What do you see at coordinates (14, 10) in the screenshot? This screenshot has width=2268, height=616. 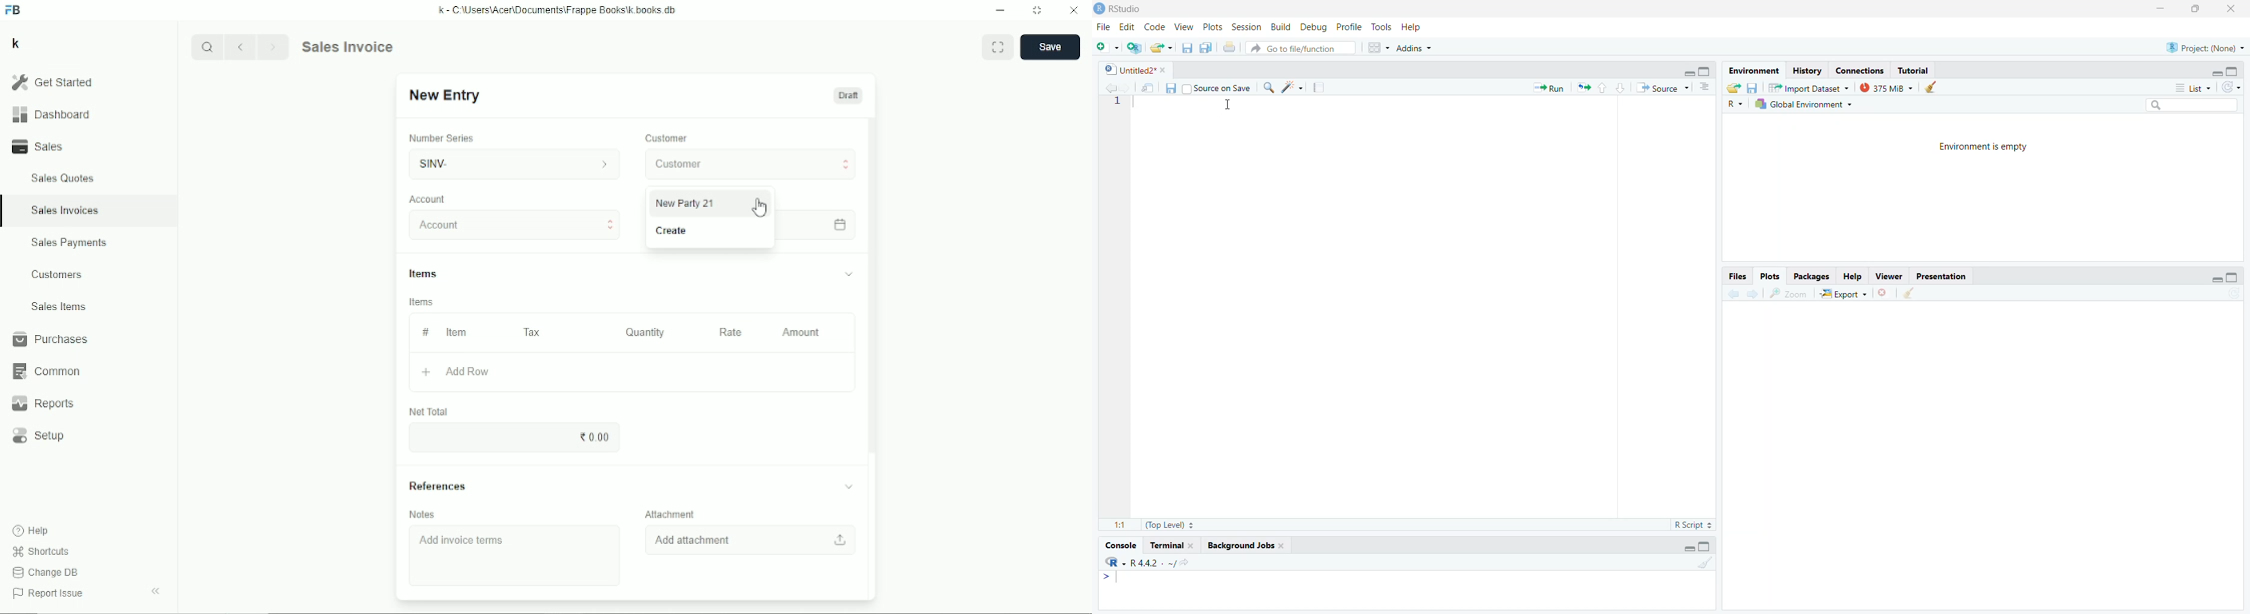 I see `FB` at bounding box center [14, 10].